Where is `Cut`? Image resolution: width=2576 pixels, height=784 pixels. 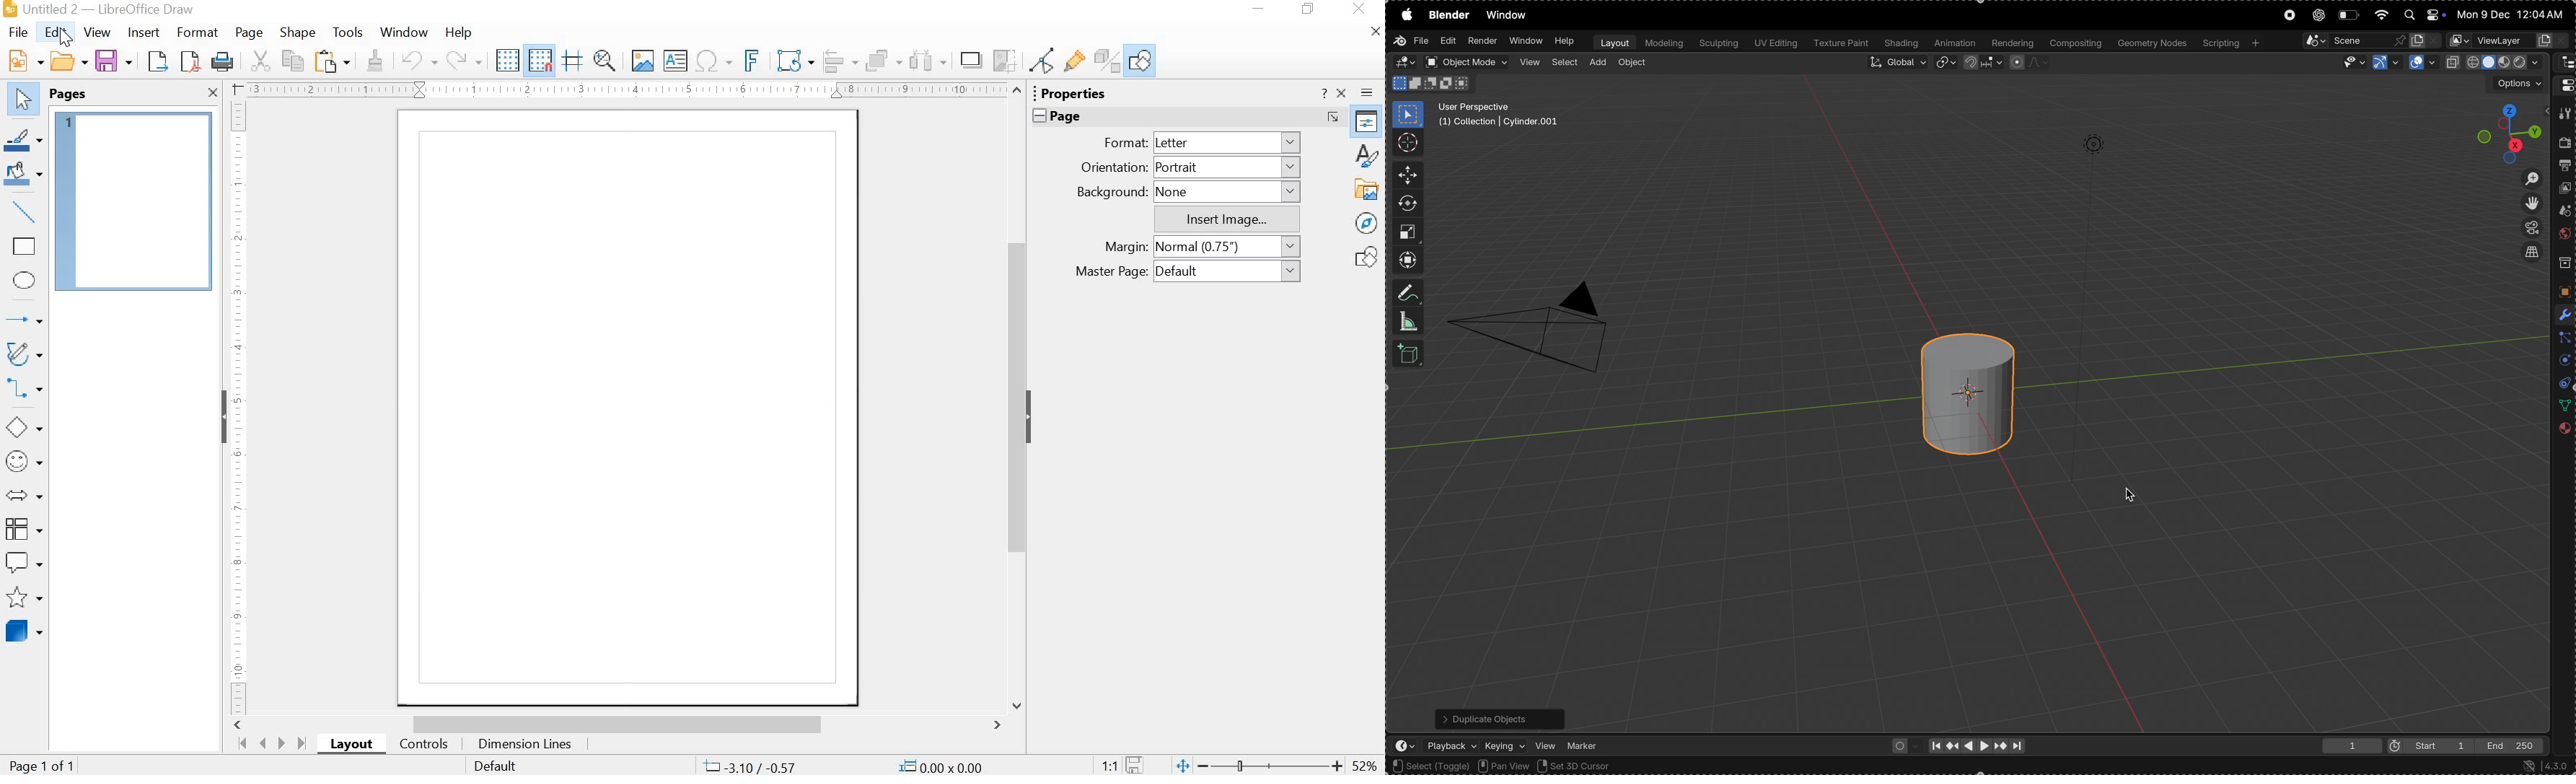 Cut is located at coordinates (259, 61).